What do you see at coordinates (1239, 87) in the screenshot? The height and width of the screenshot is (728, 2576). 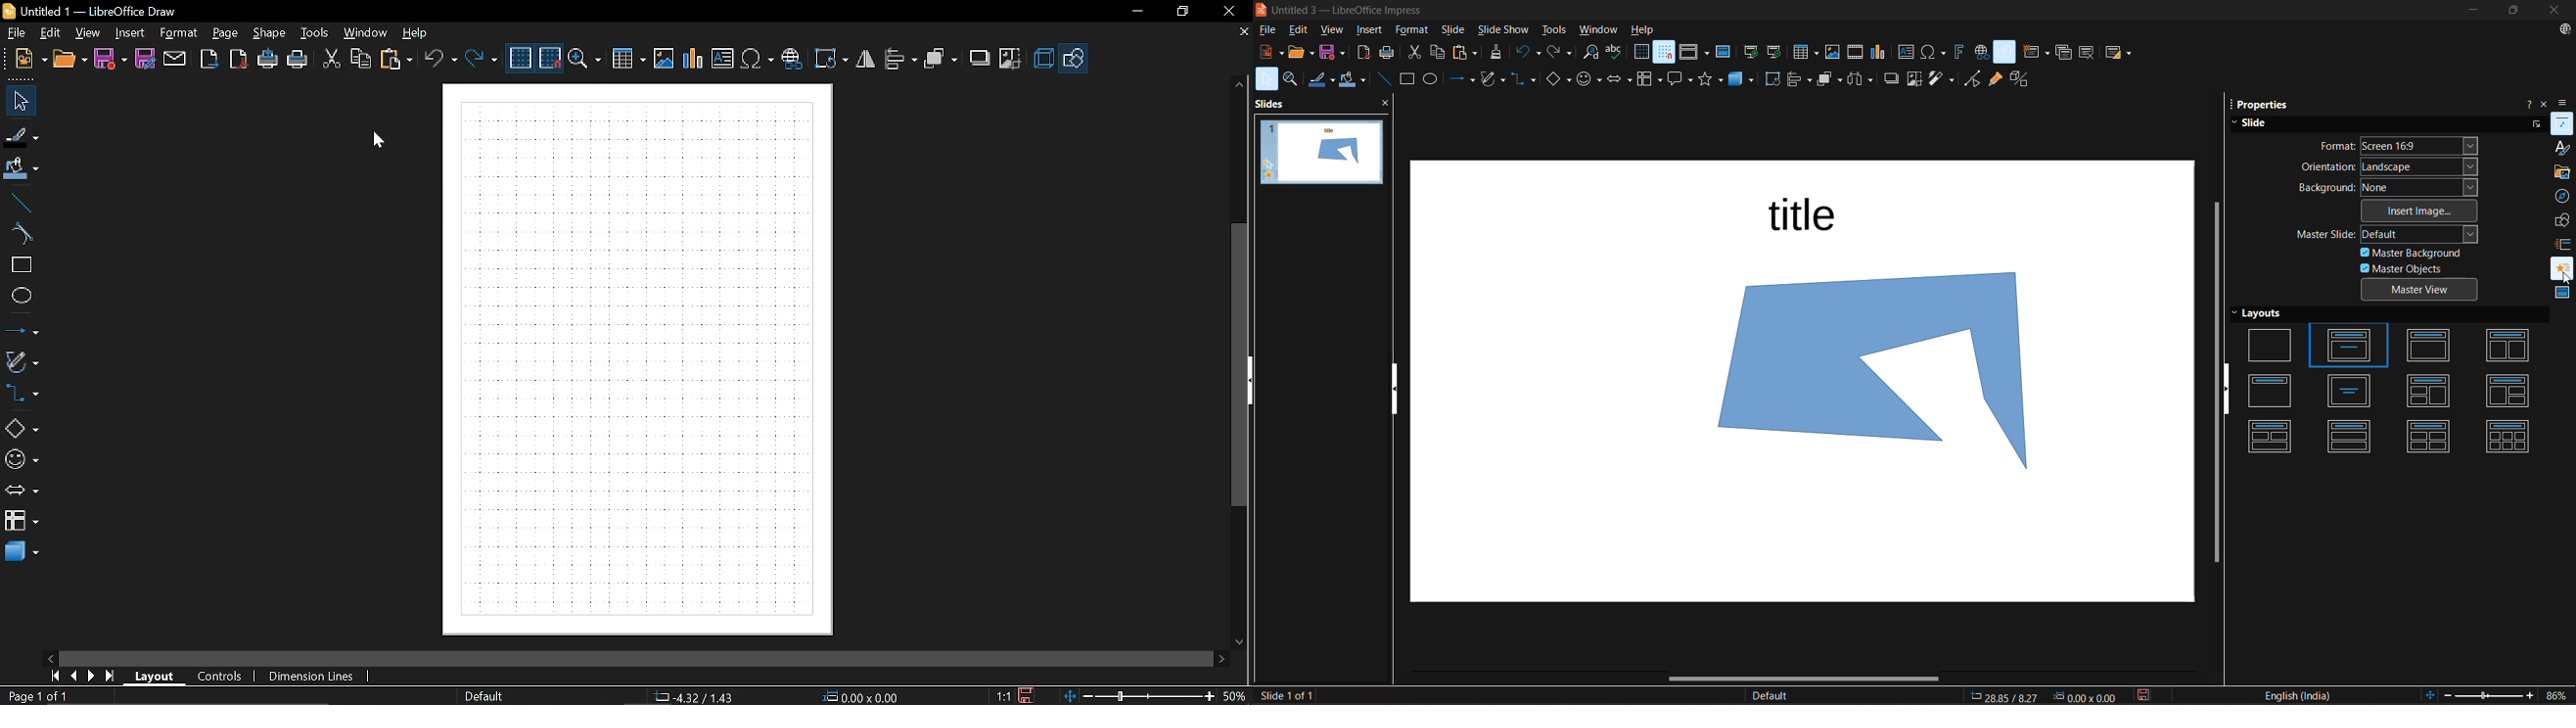 I see `move up` at bounding box center [1239, 87].